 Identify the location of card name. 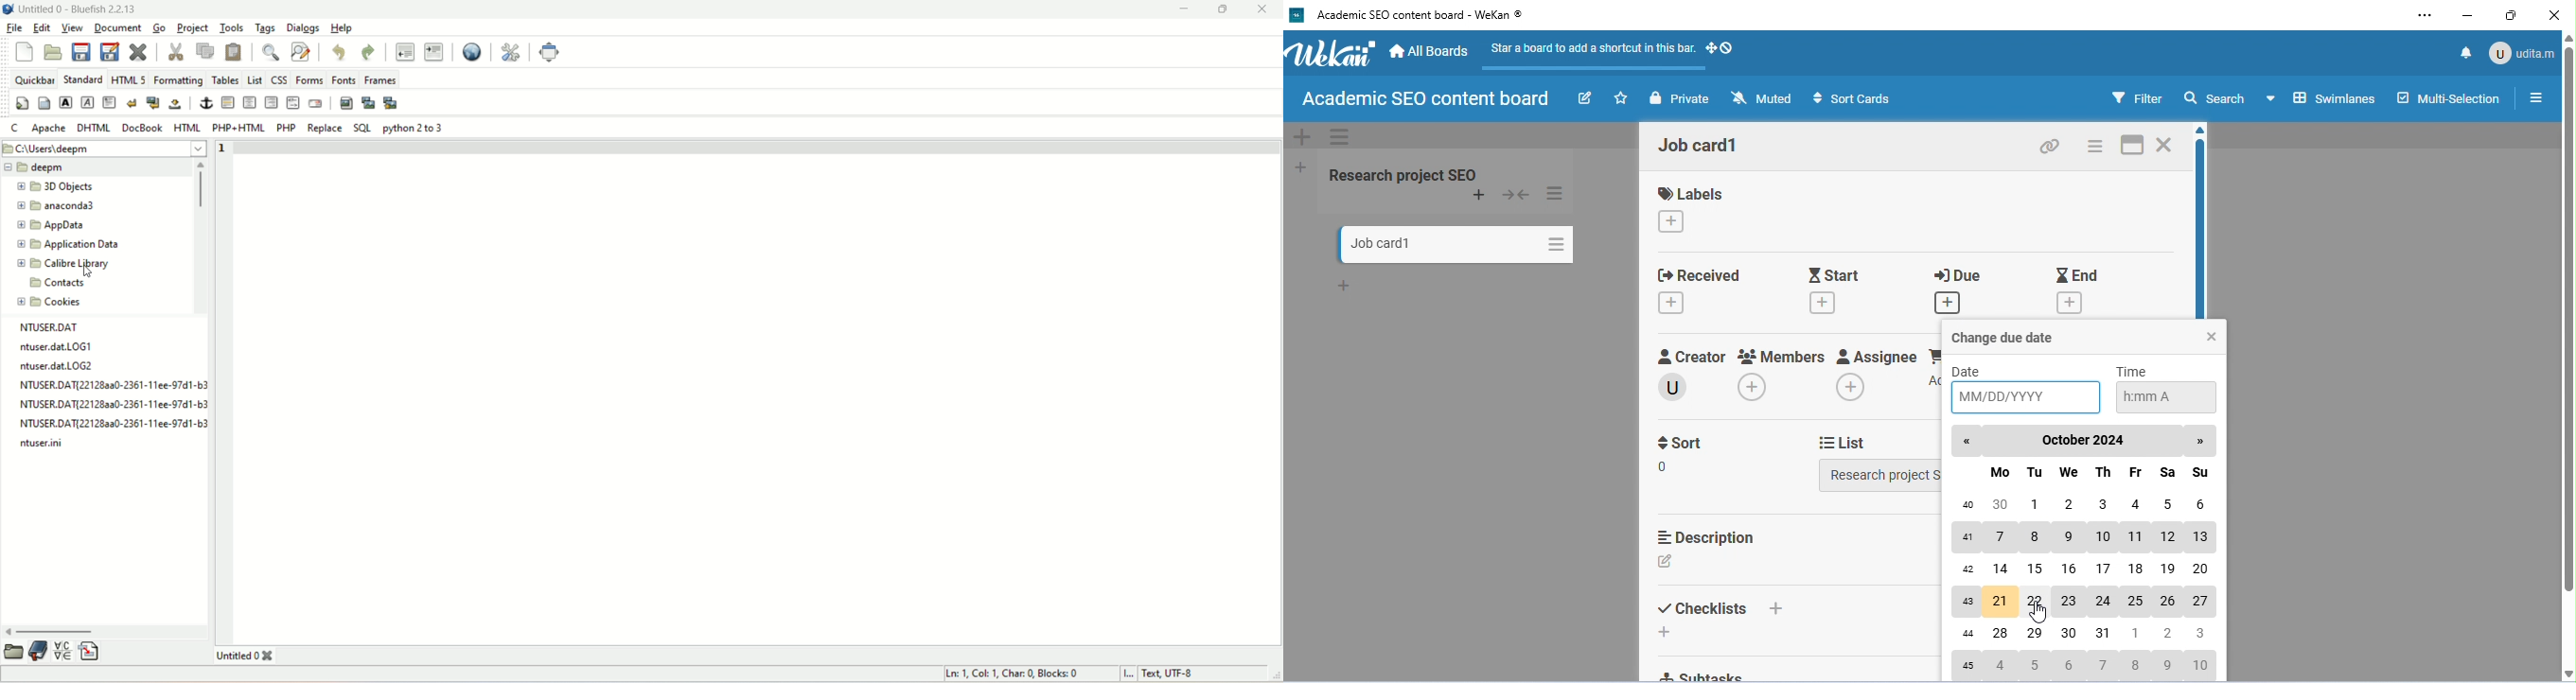
(1699, 145).